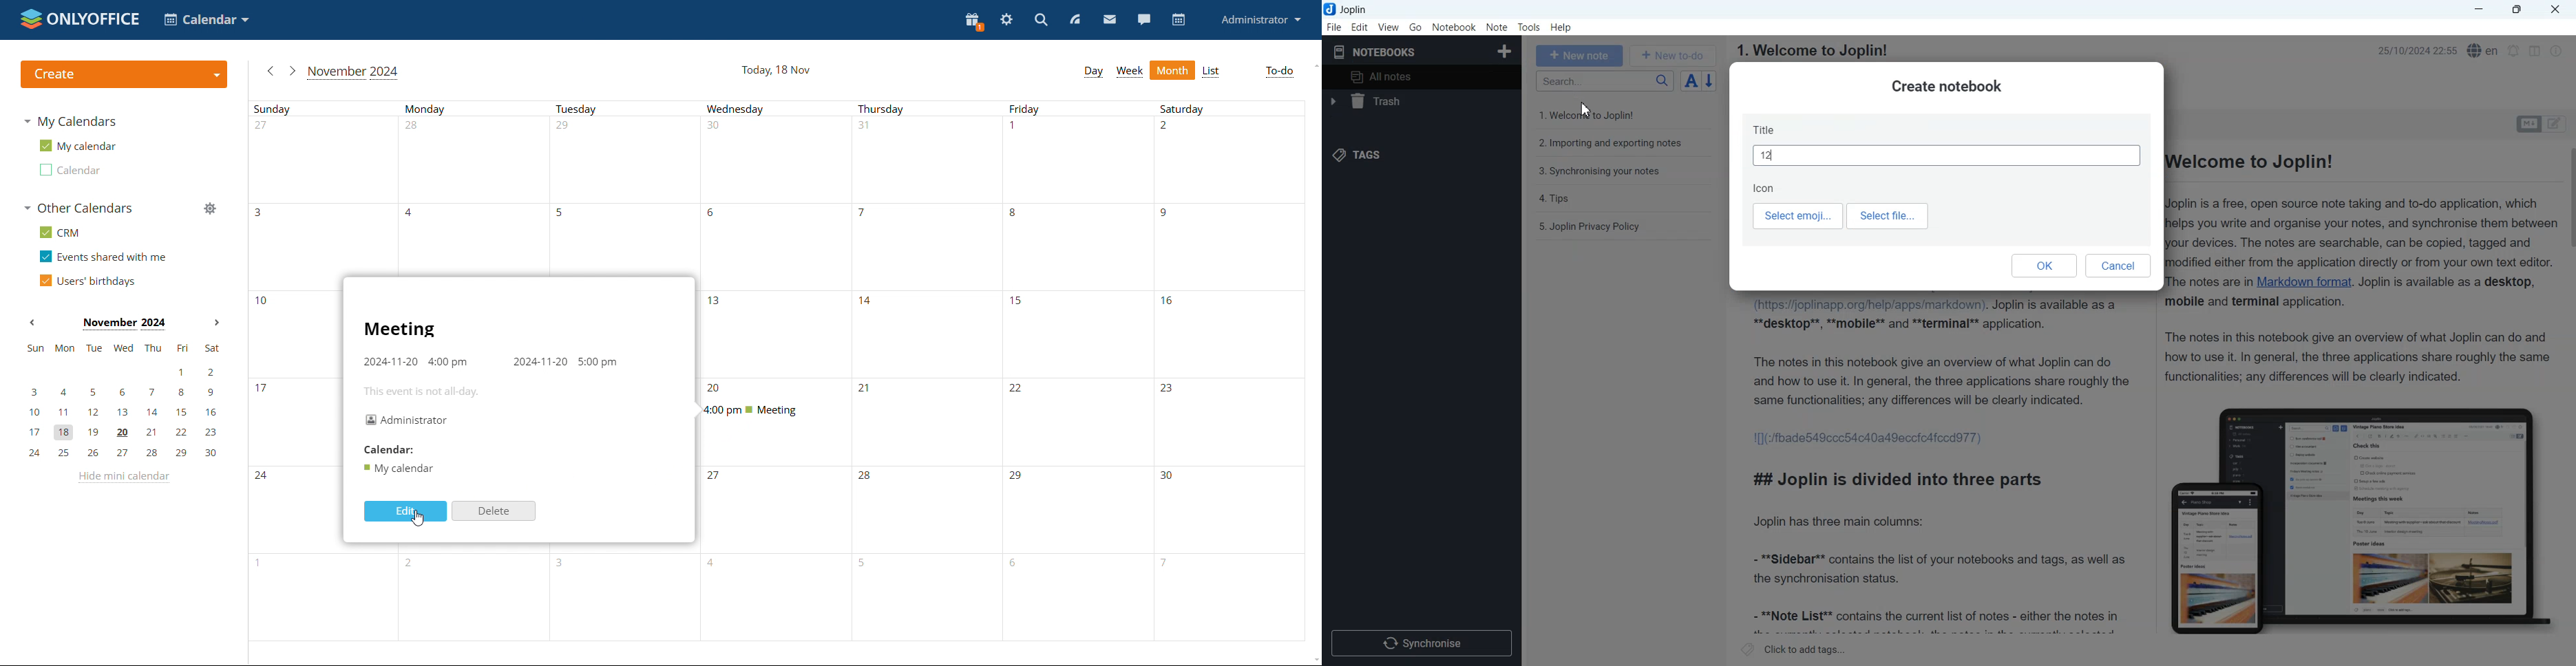 The width and height of the screenshot is (2576, 672). I want to click on Tags, so click(1356, 155).